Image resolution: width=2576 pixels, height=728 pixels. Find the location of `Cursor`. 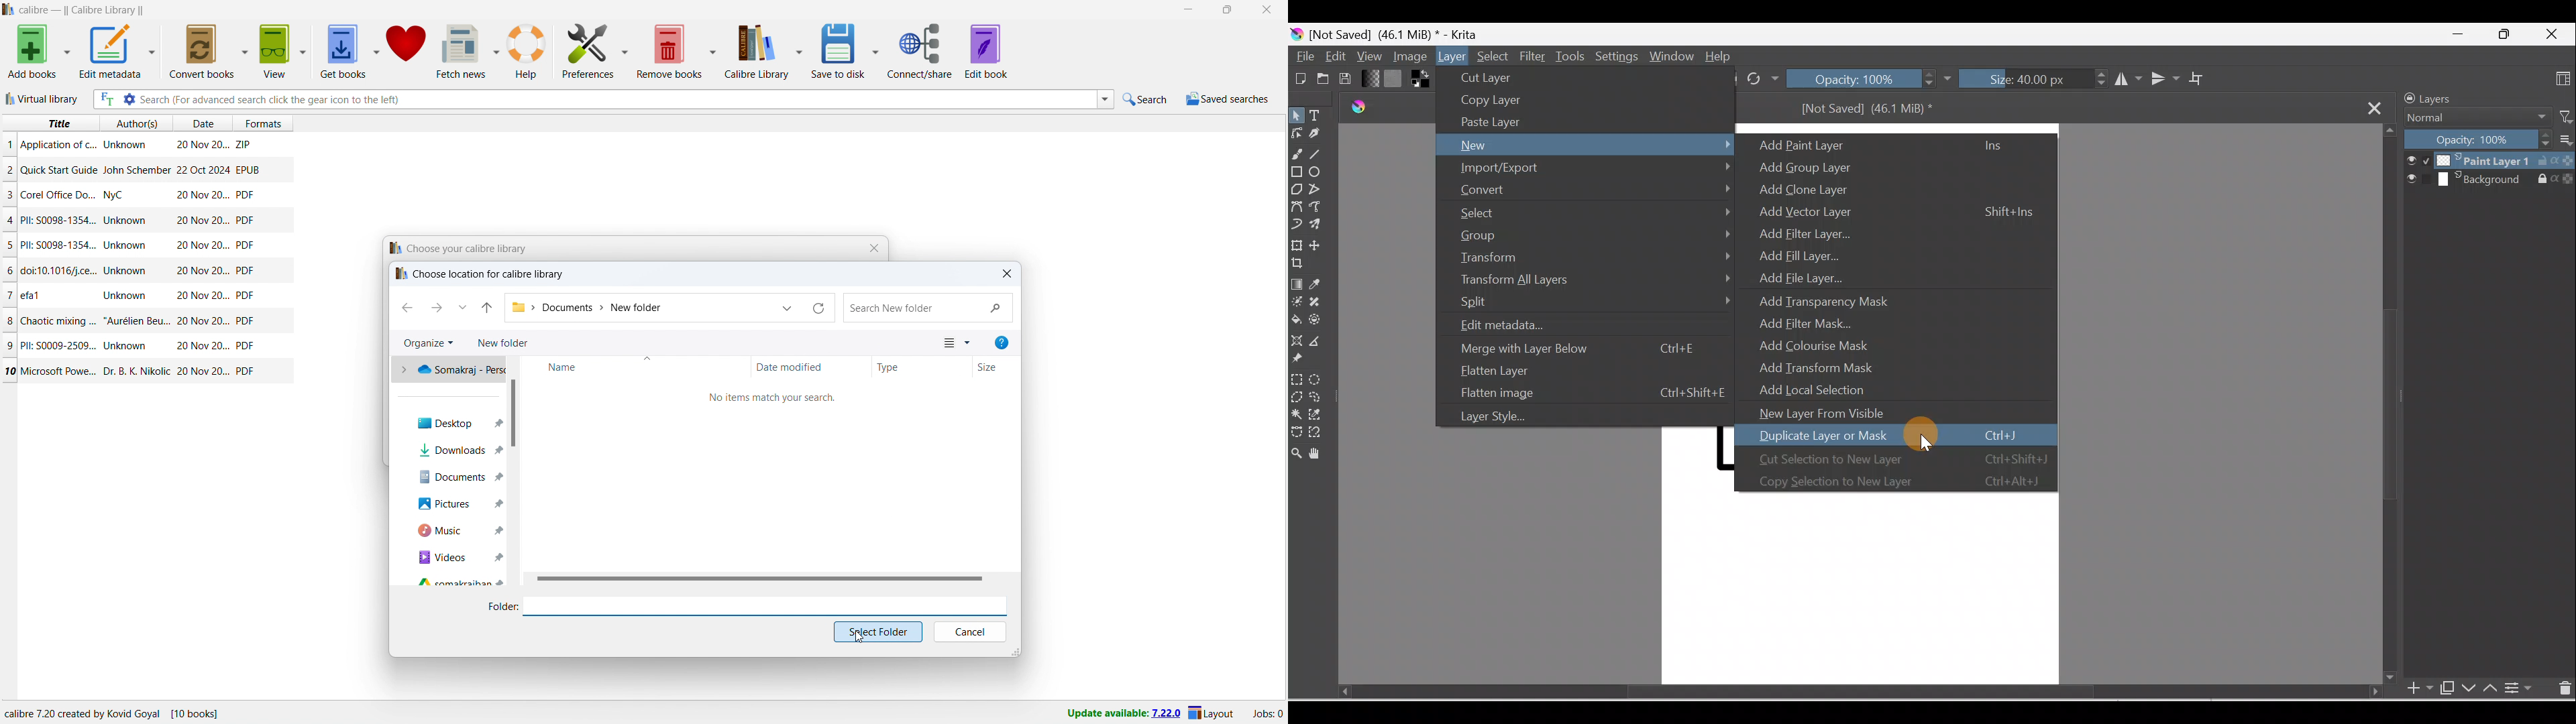

Cursor is located at coordinates (1926, 442).